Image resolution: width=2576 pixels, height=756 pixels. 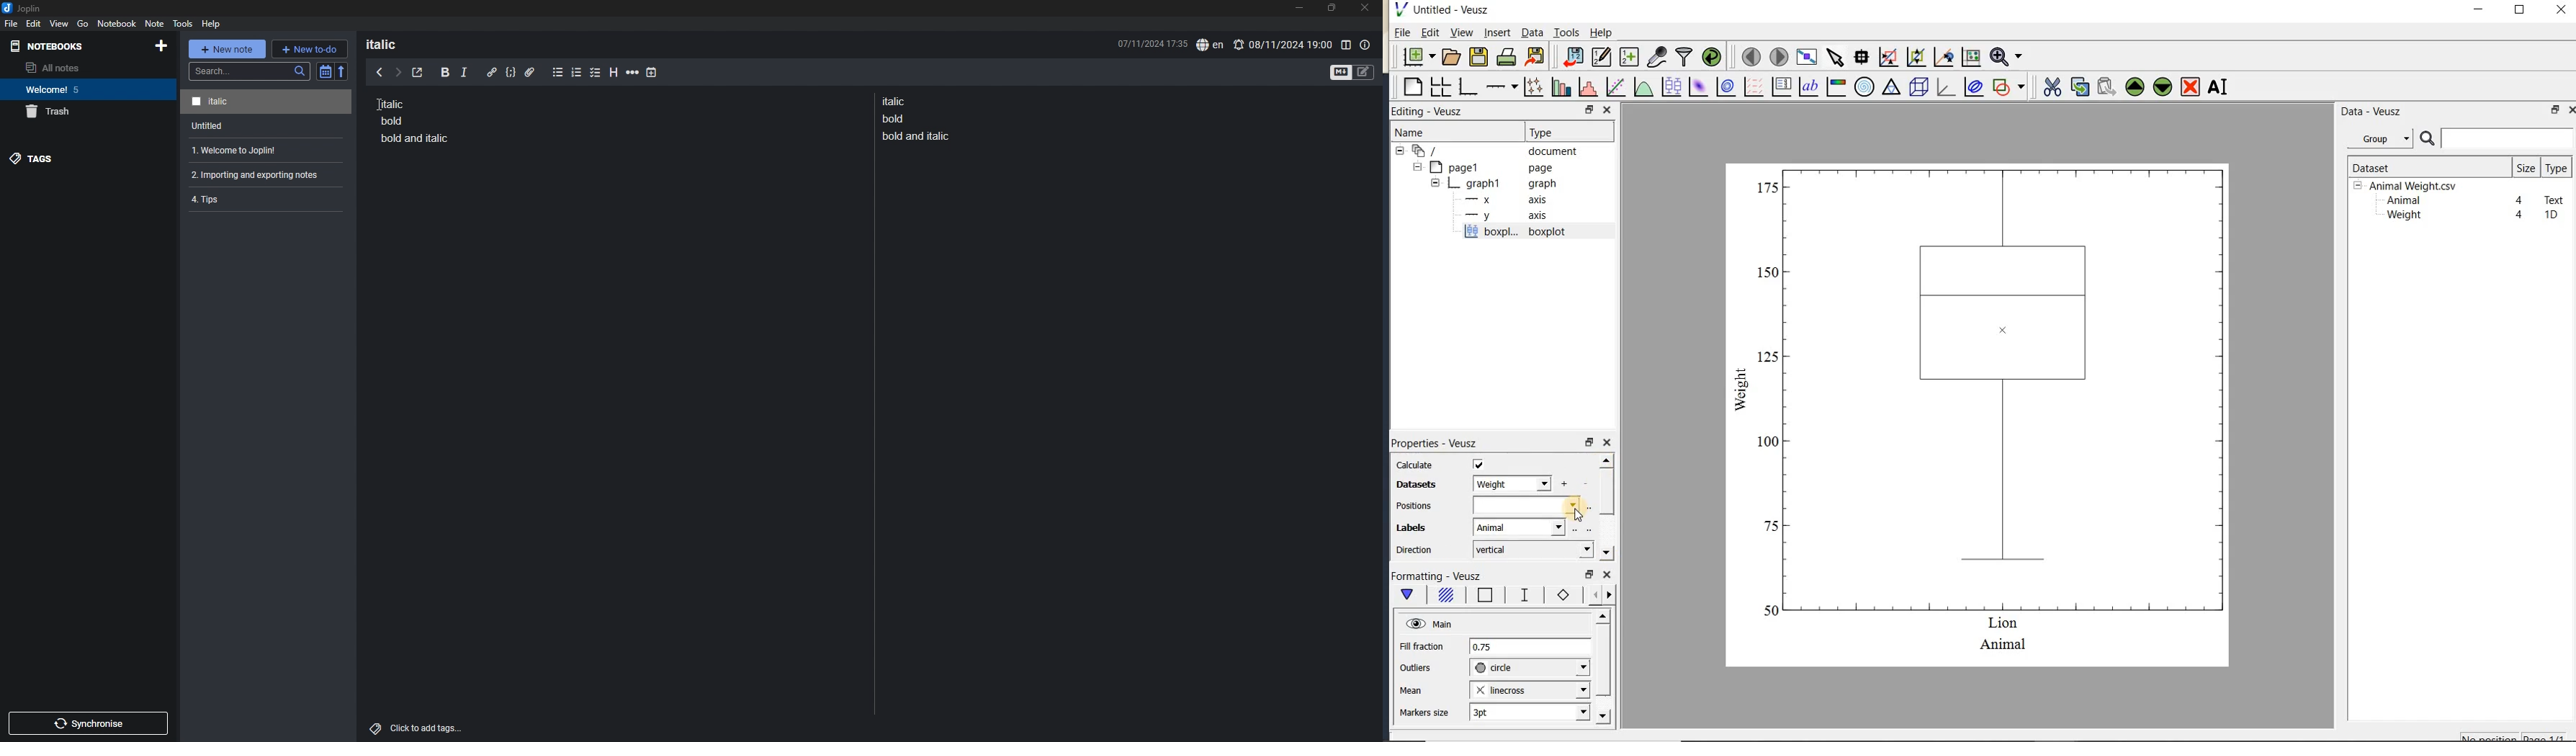 I want to click on search bar, so click(x=250, y=71).